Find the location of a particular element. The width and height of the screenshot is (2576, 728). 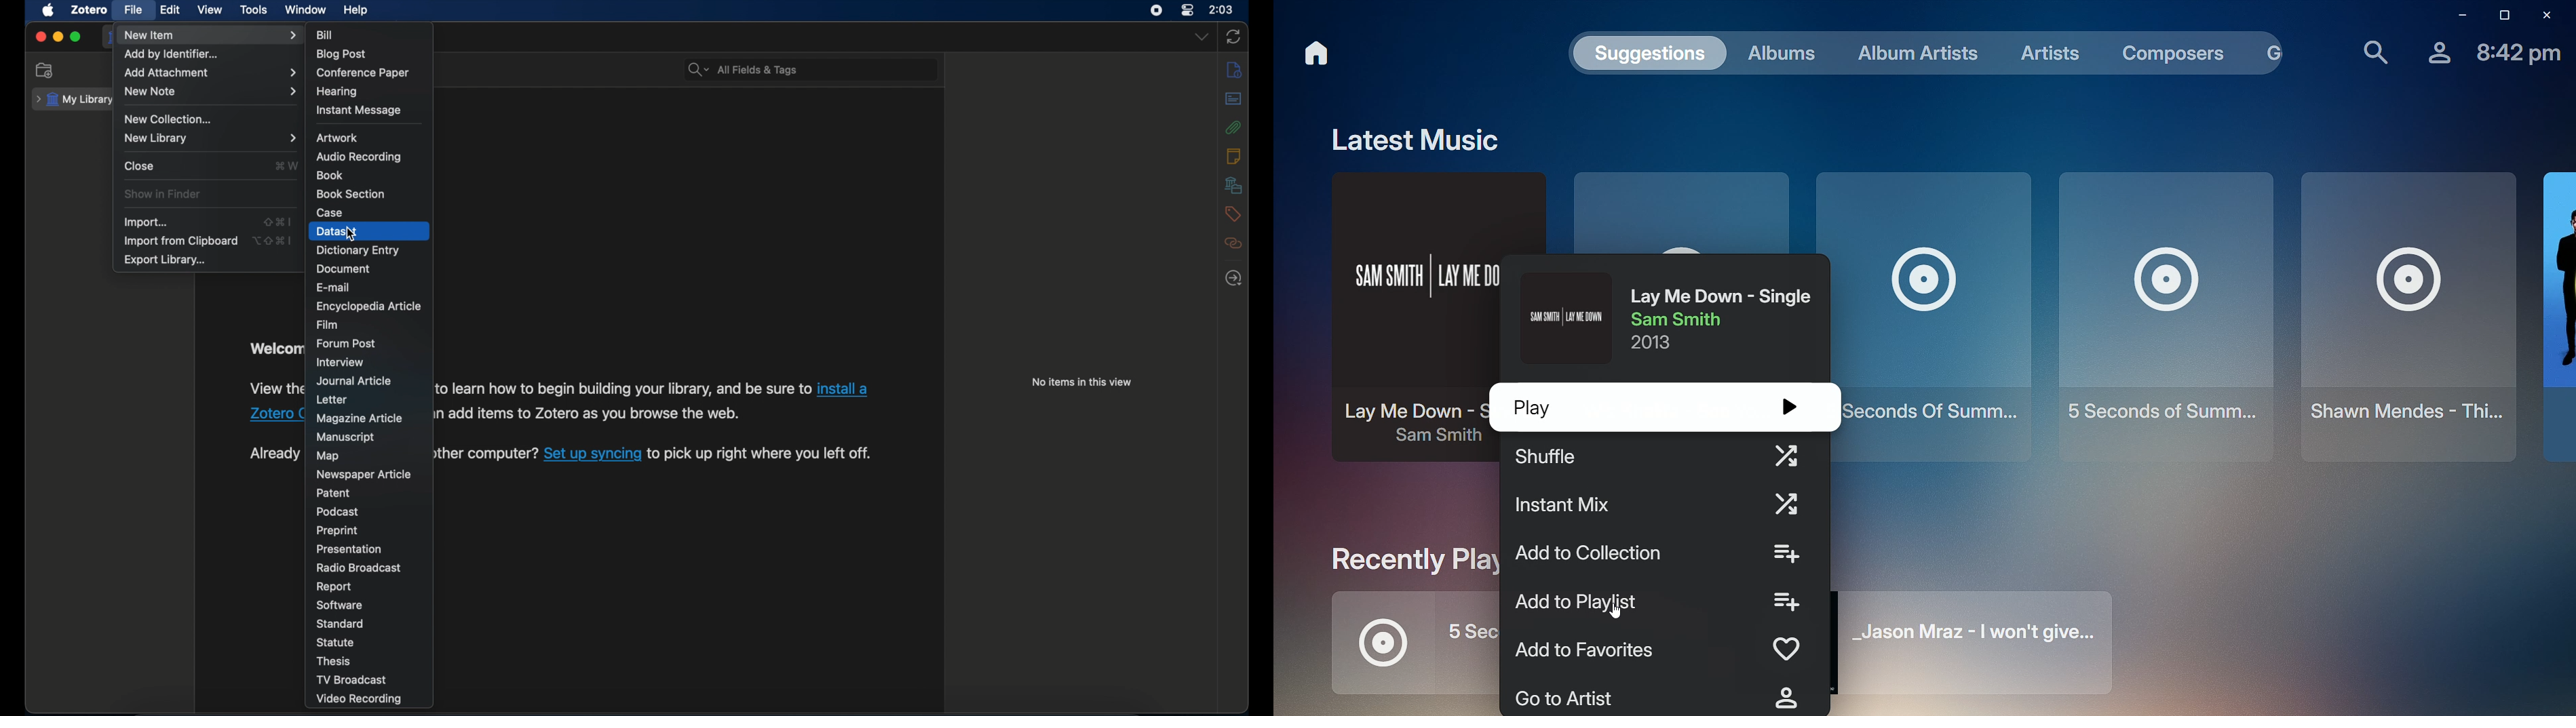

import is located at coordinates (145, 223).